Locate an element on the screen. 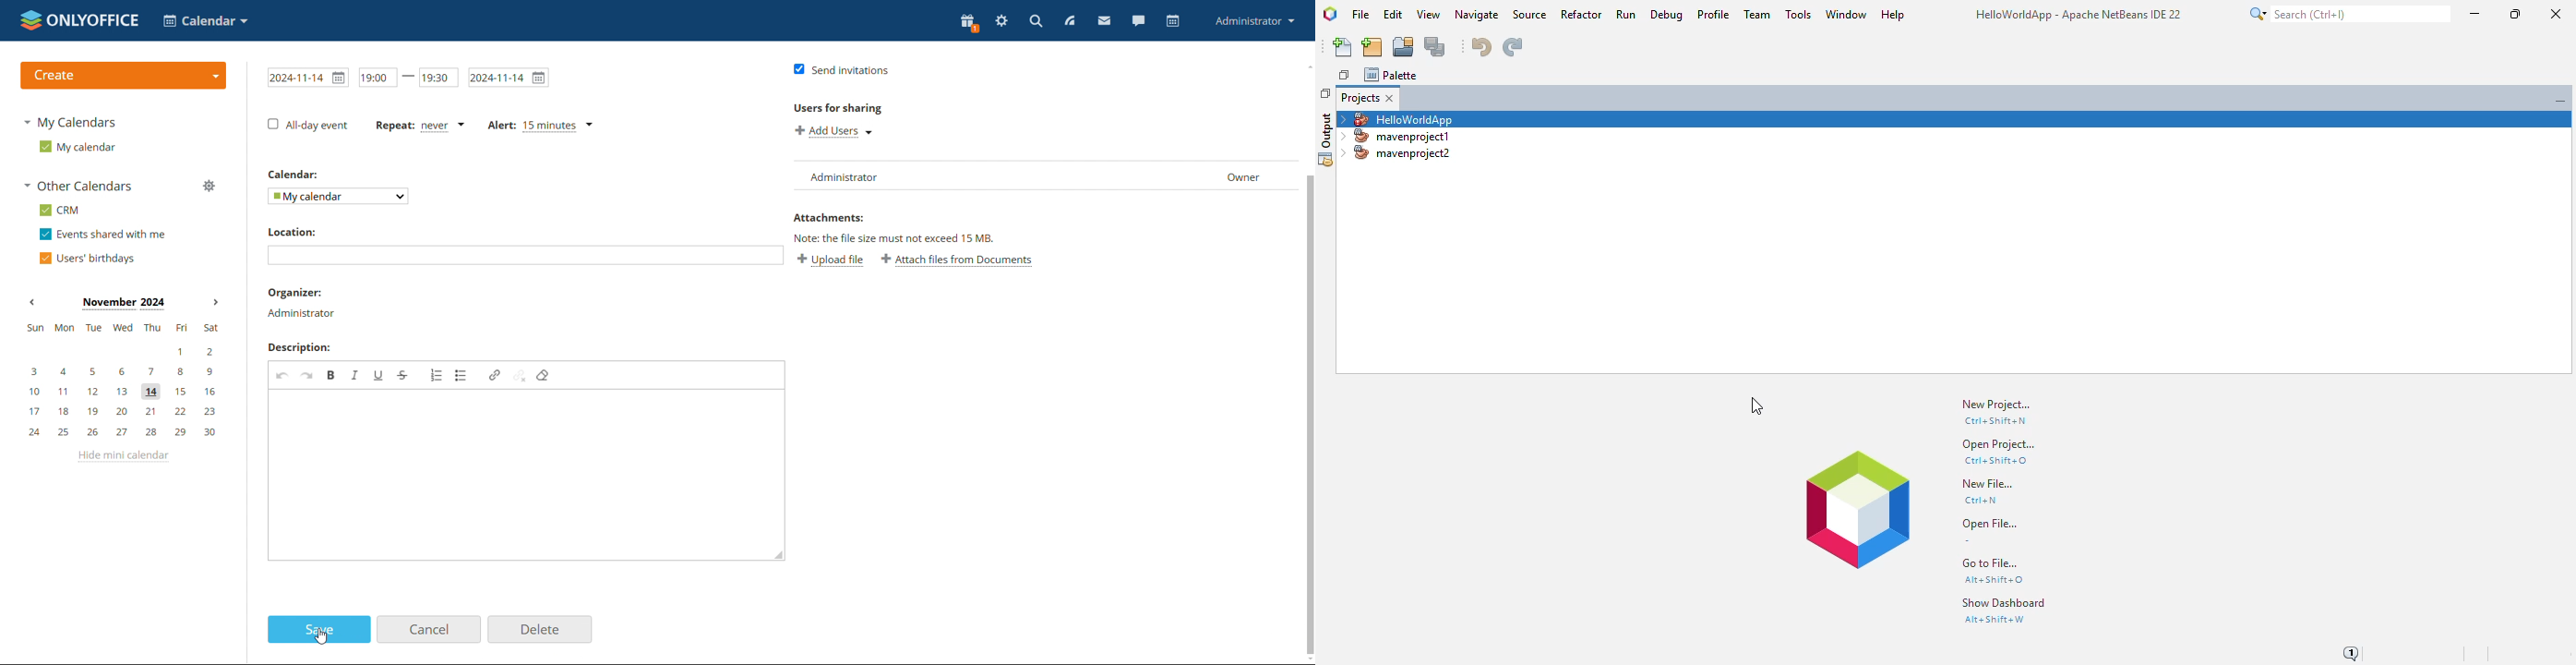 Image resolution: width=2576 pixels, height=672 pixels. other calendars is located at coordinates (78, 185).